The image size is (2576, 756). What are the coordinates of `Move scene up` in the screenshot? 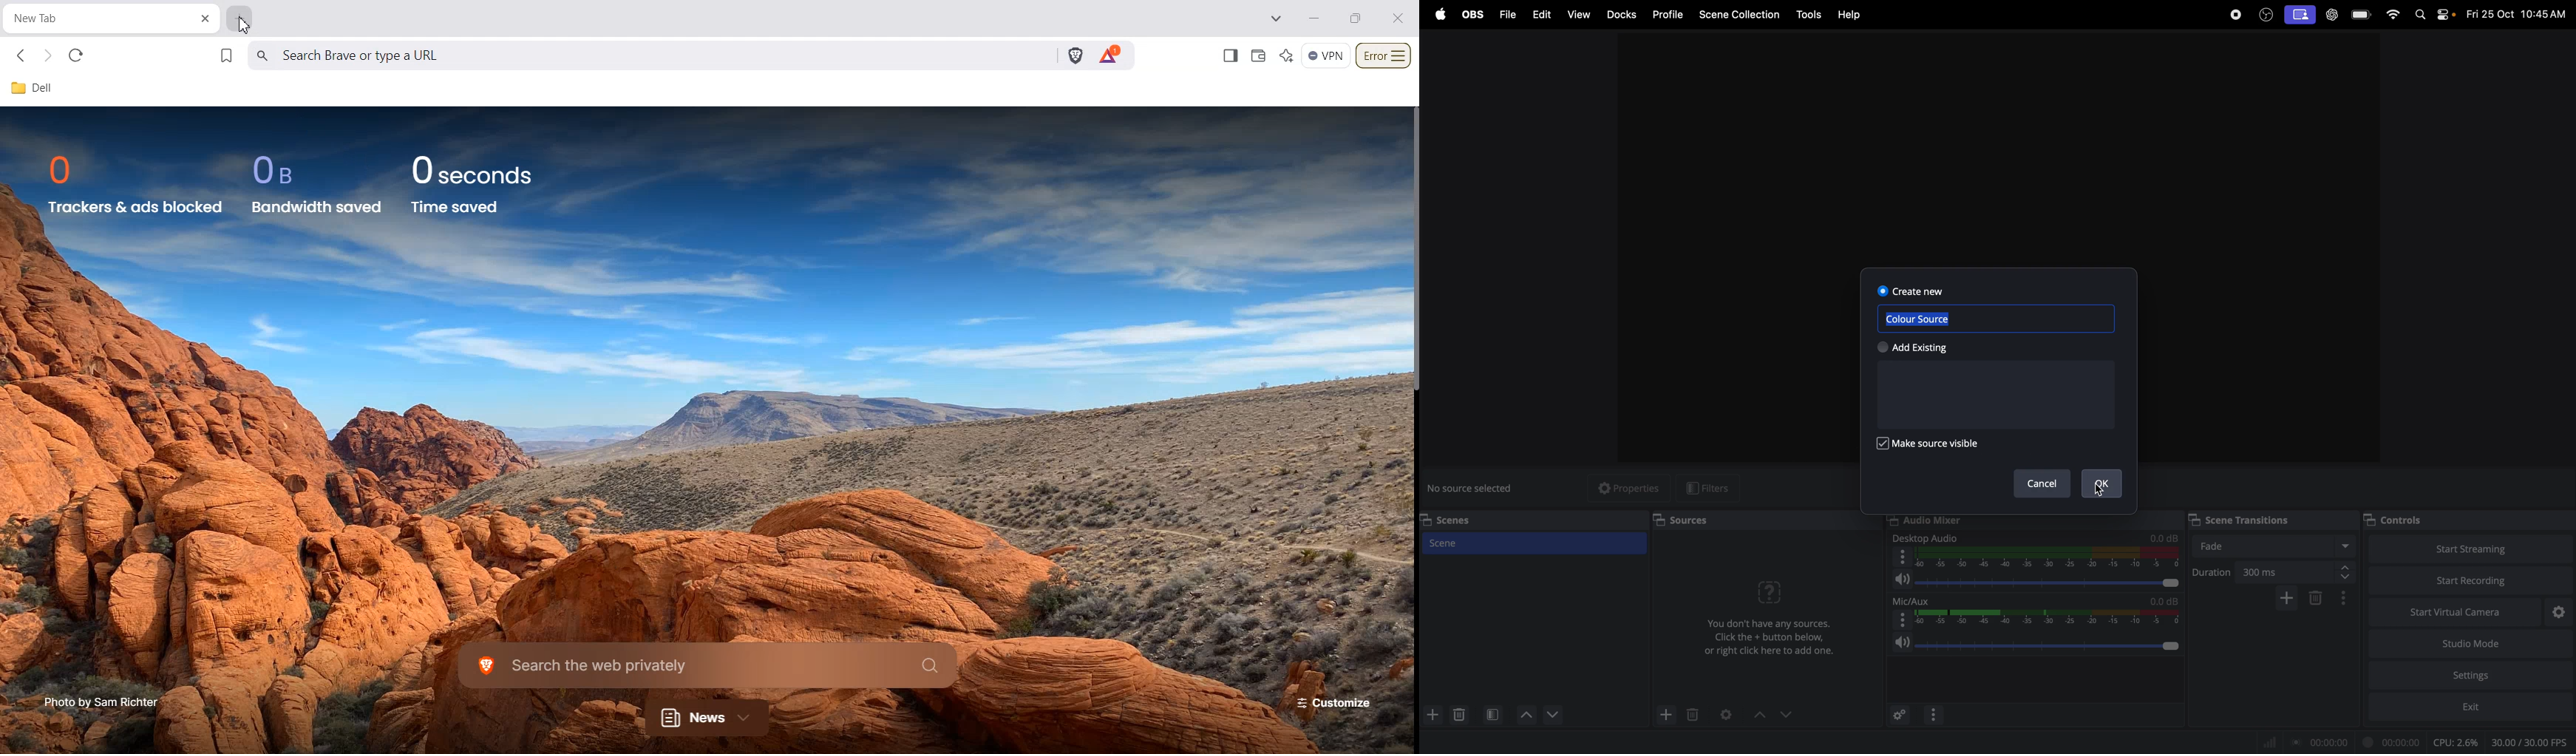 It's located at (1558, 717).